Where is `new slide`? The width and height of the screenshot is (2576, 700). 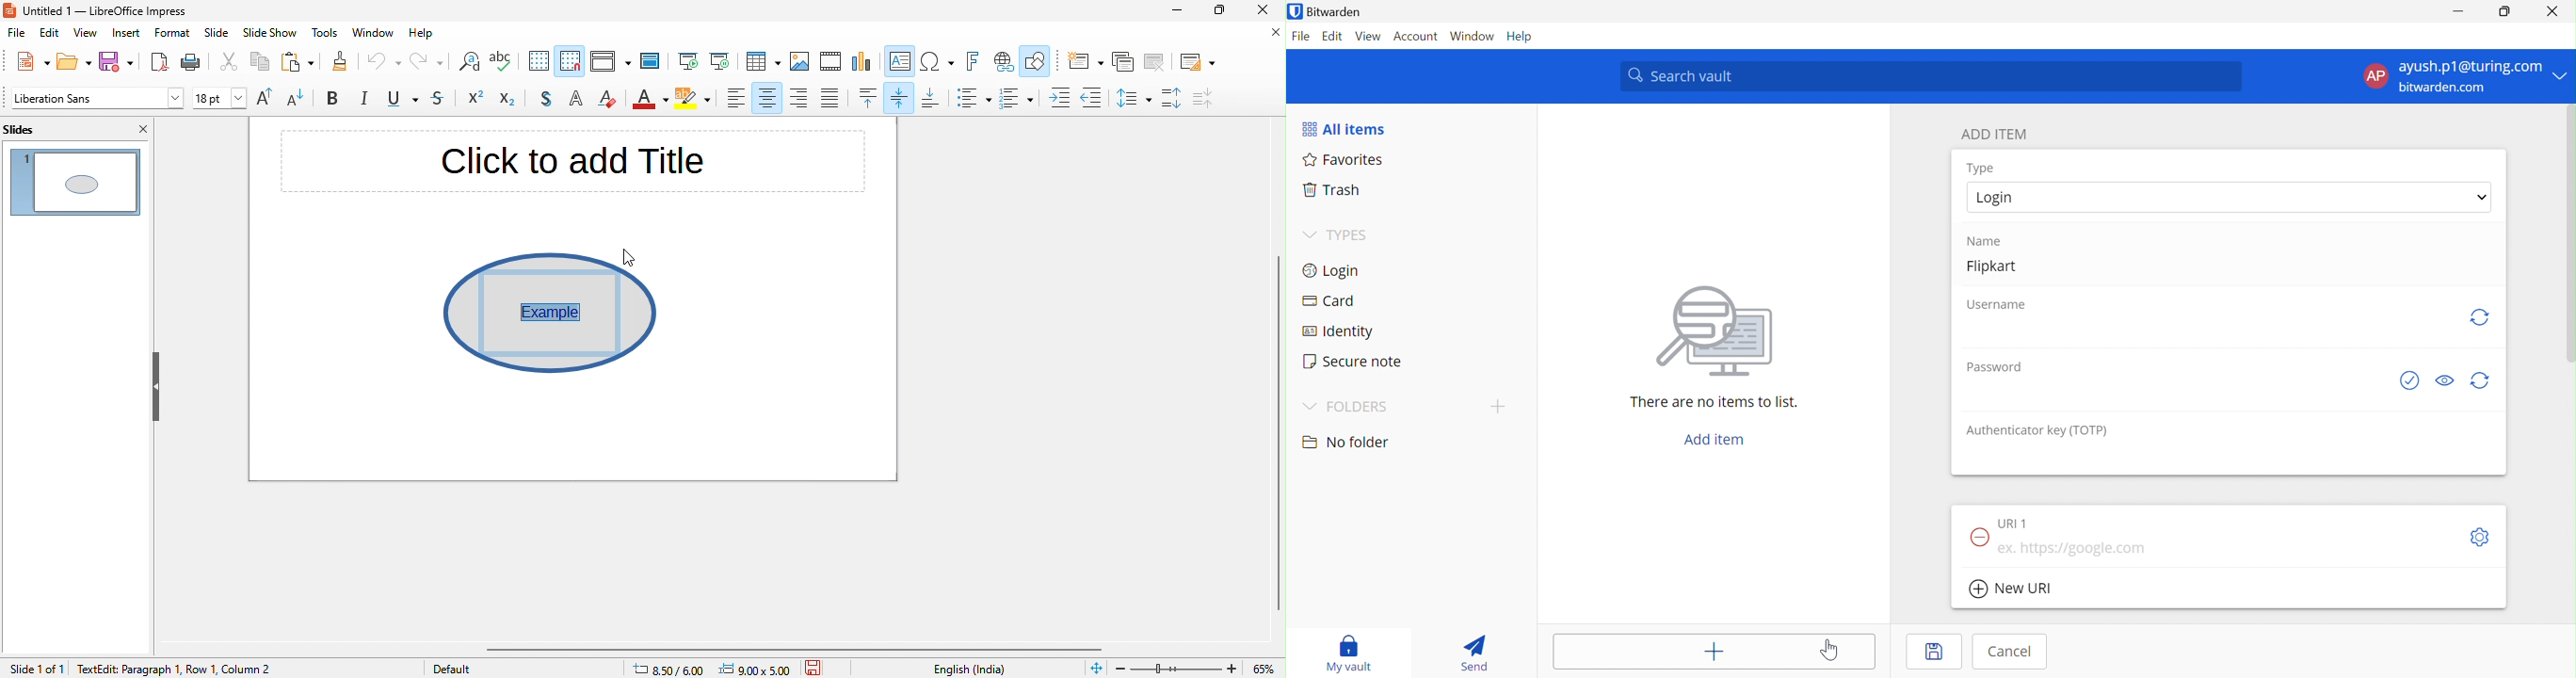
new slide is located at coordinates (1083, 61).